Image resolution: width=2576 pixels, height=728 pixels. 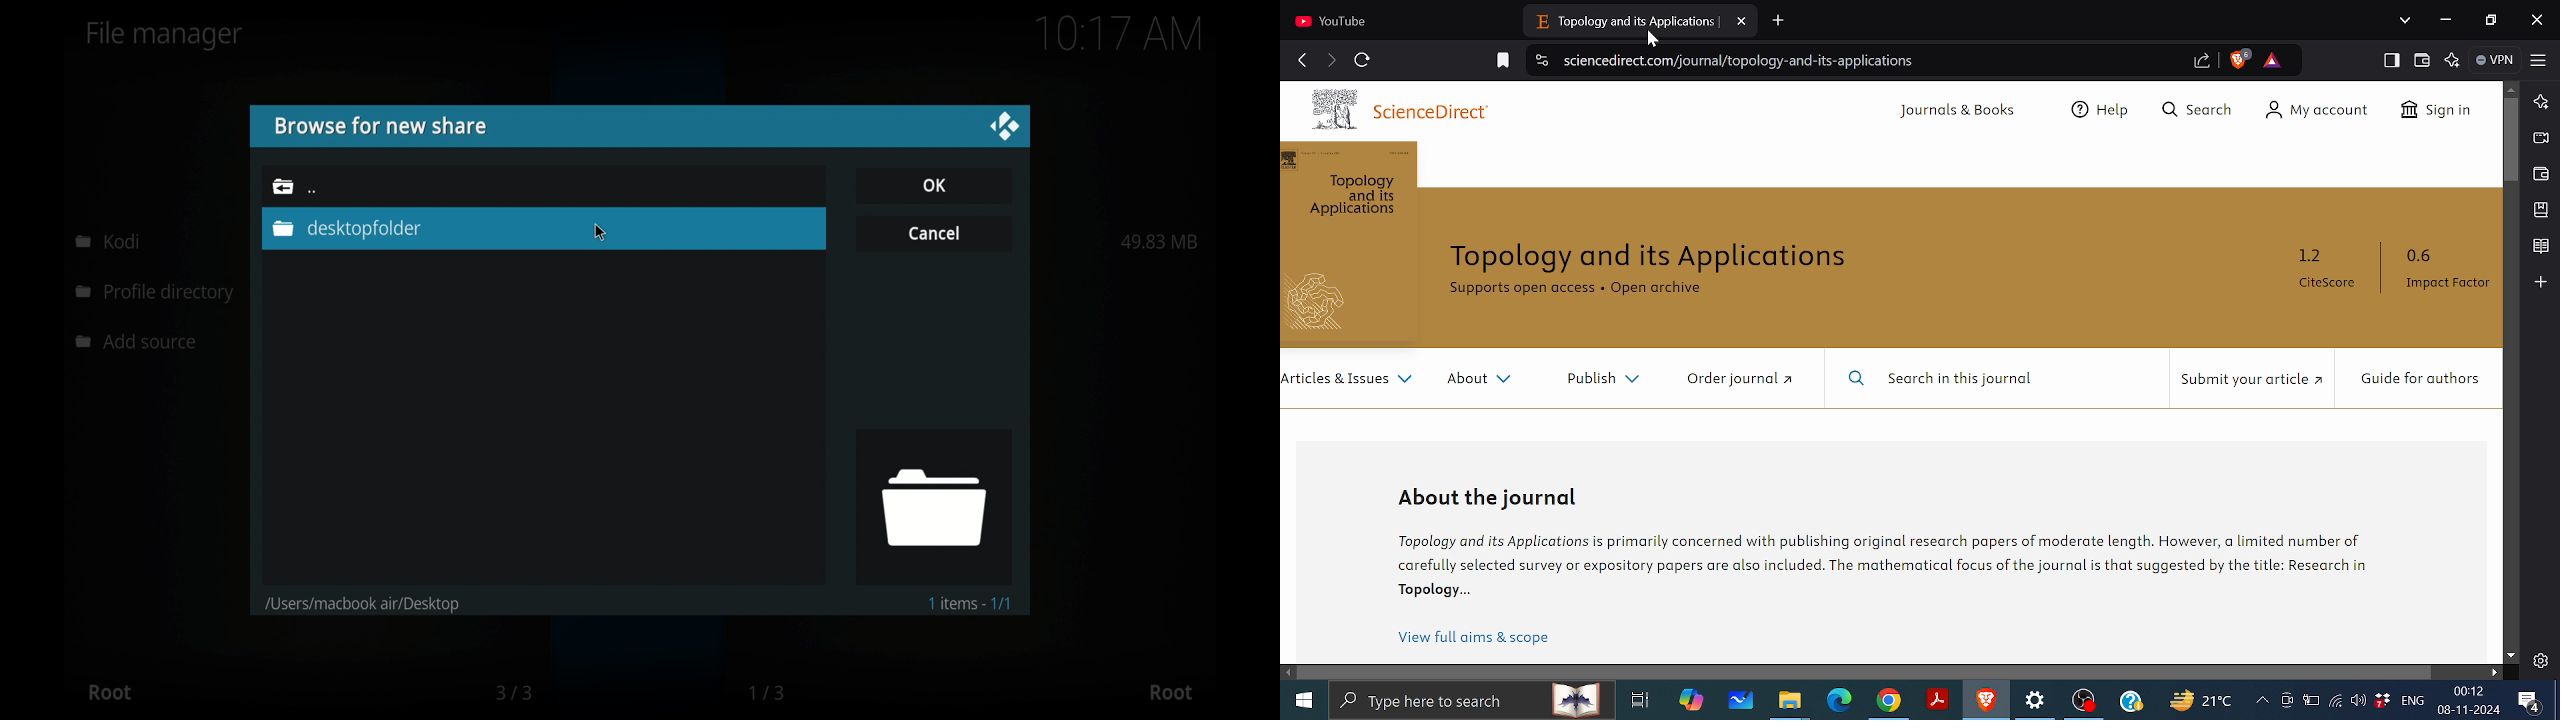 I want to click on OBS recorder, so click(x=2085, y=703).